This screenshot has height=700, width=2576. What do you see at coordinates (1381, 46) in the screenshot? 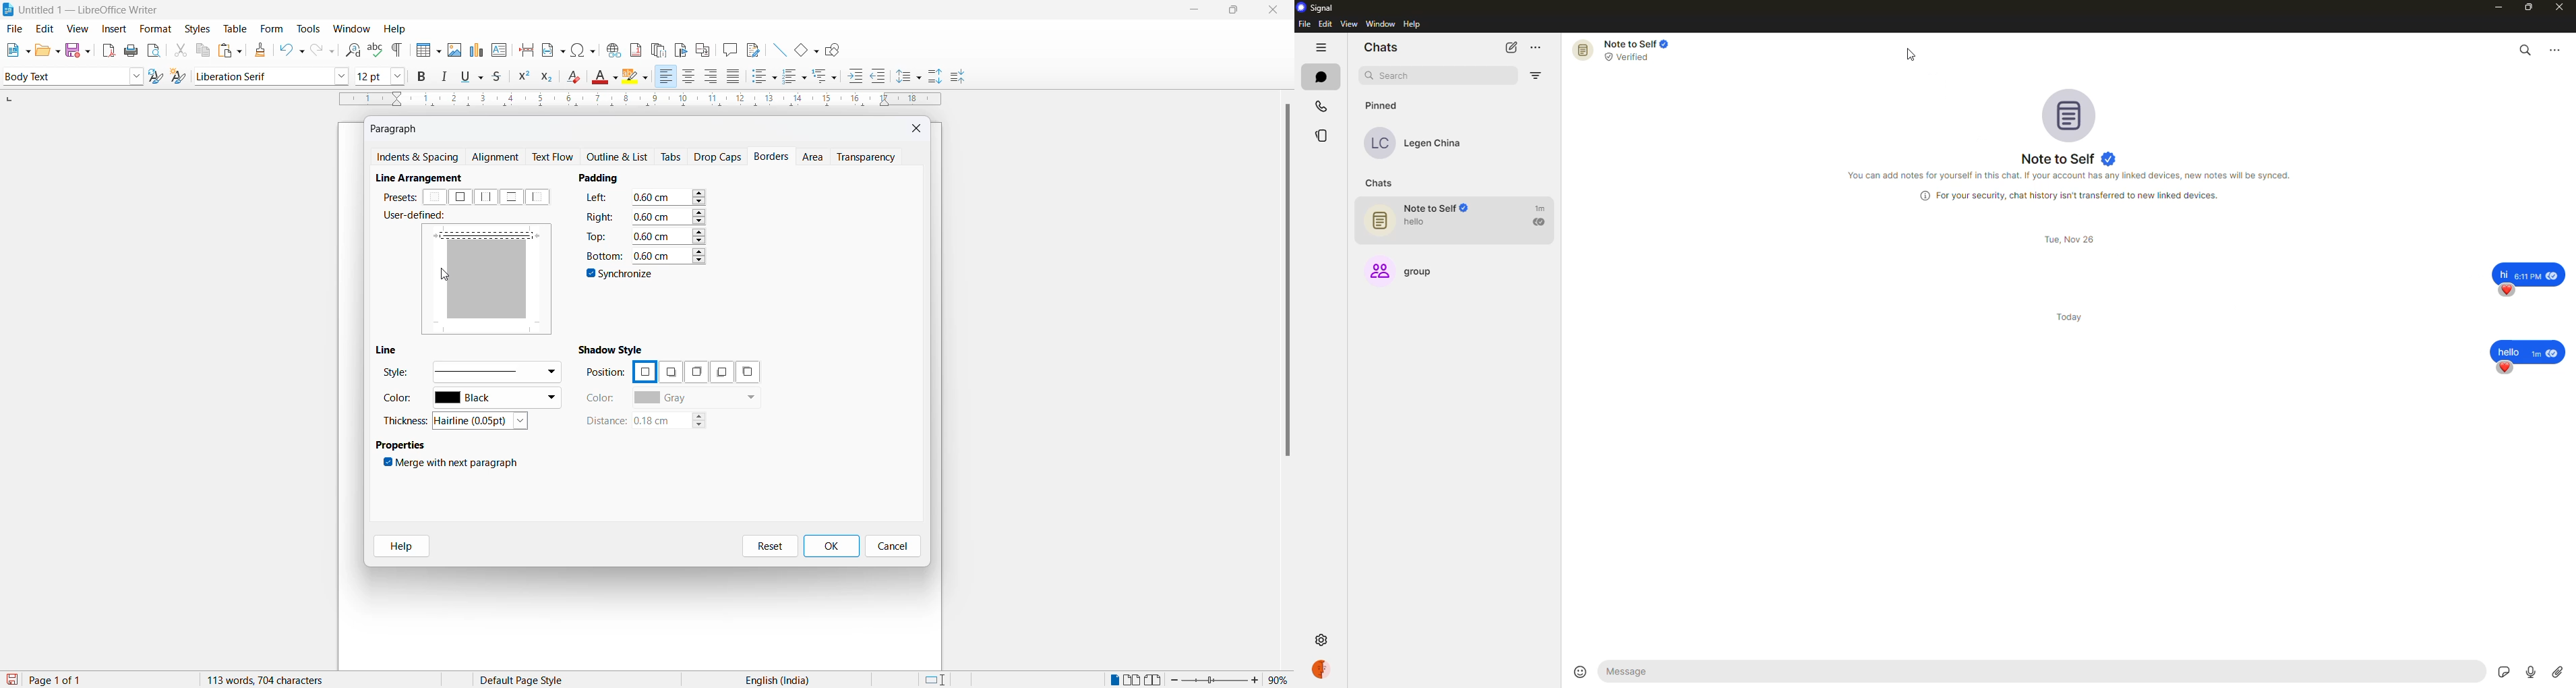
I see `chats` at bounding box center [1381, 46].